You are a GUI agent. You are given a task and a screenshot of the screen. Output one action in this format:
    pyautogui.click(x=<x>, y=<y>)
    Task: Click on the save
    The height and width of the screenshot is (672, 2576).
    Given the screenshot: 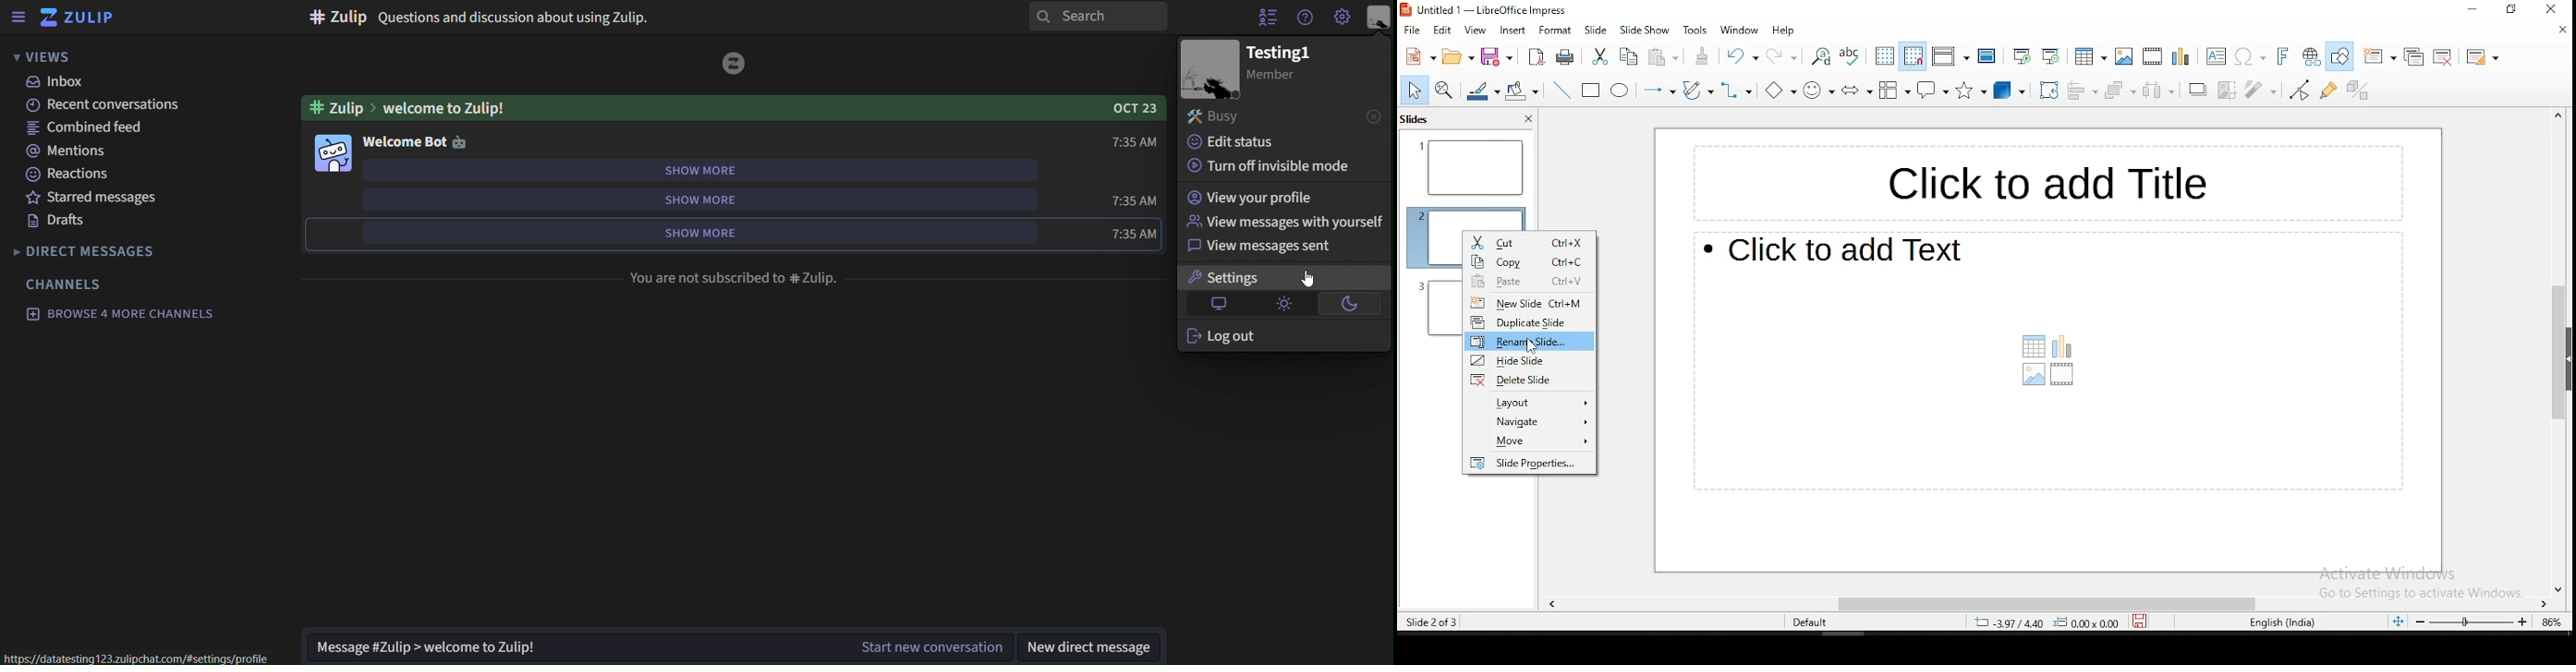 What is the action you would take?
    pyautogui.click(x=2144, y=621)
    